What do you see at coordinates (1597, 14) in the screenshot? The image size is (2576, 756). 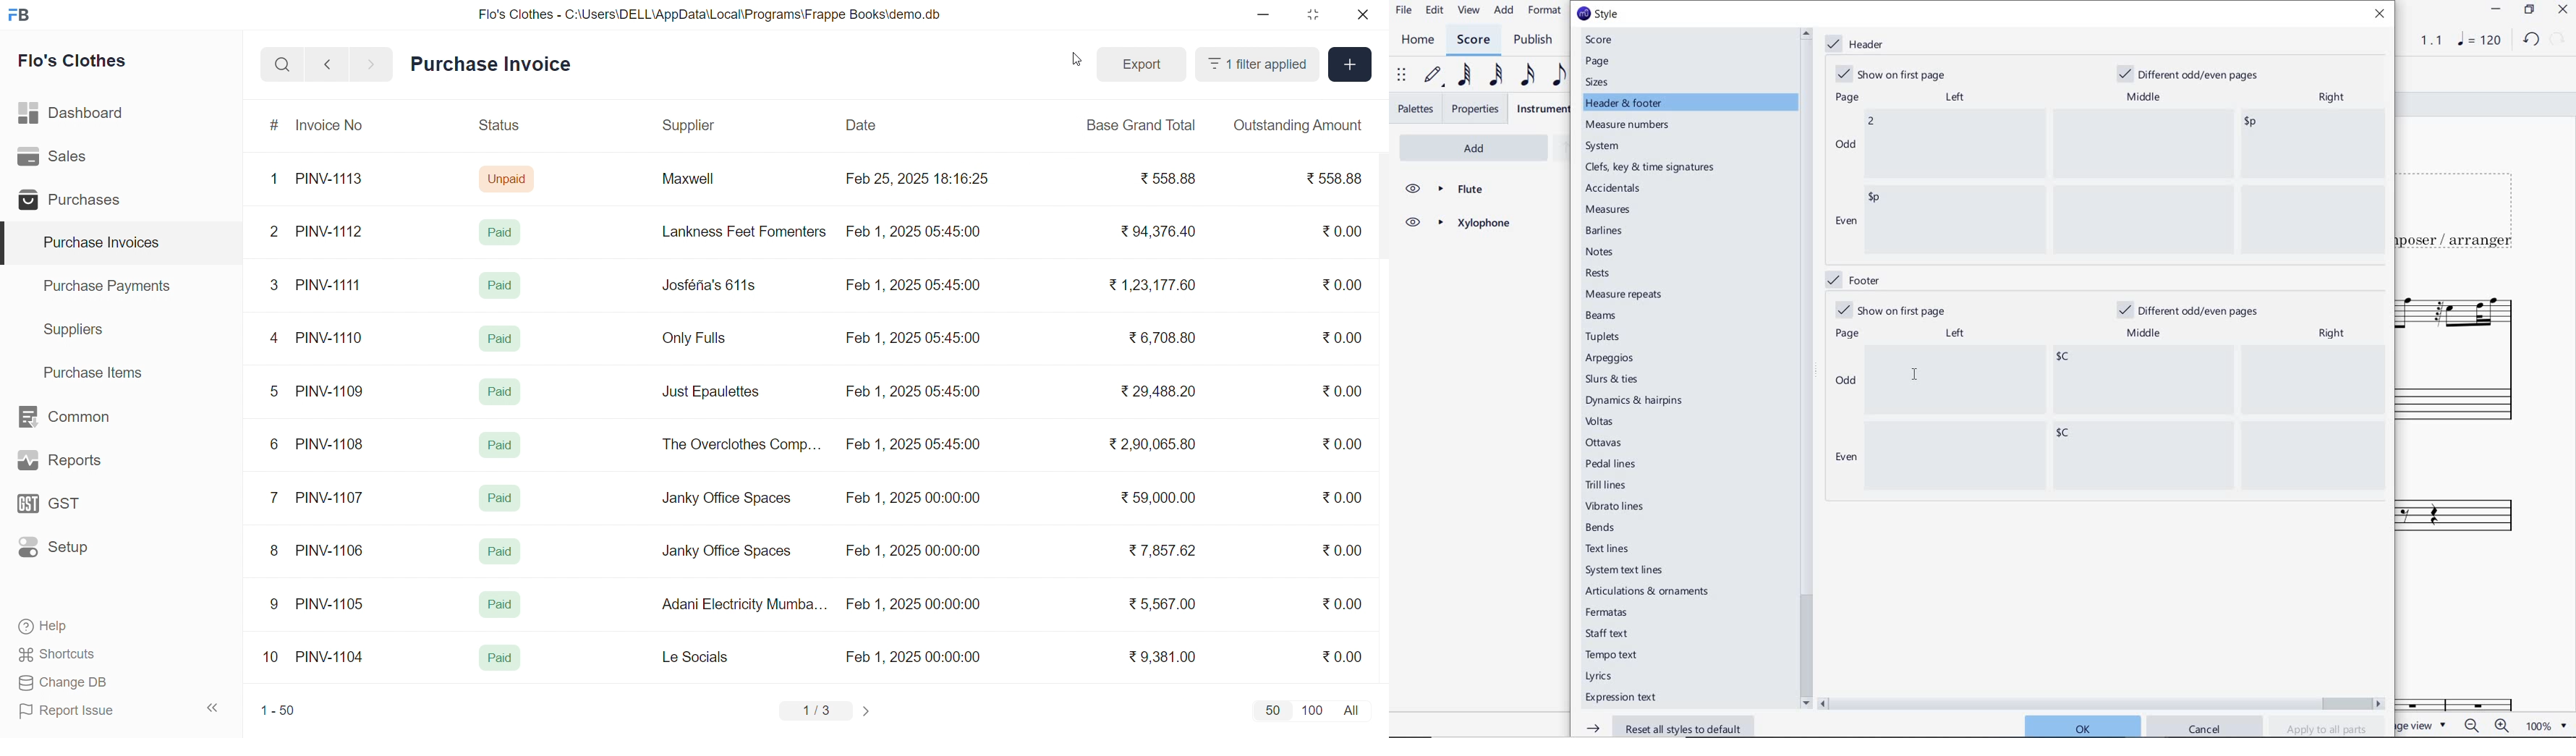 I see `style` at bounding box center [1597, 14].